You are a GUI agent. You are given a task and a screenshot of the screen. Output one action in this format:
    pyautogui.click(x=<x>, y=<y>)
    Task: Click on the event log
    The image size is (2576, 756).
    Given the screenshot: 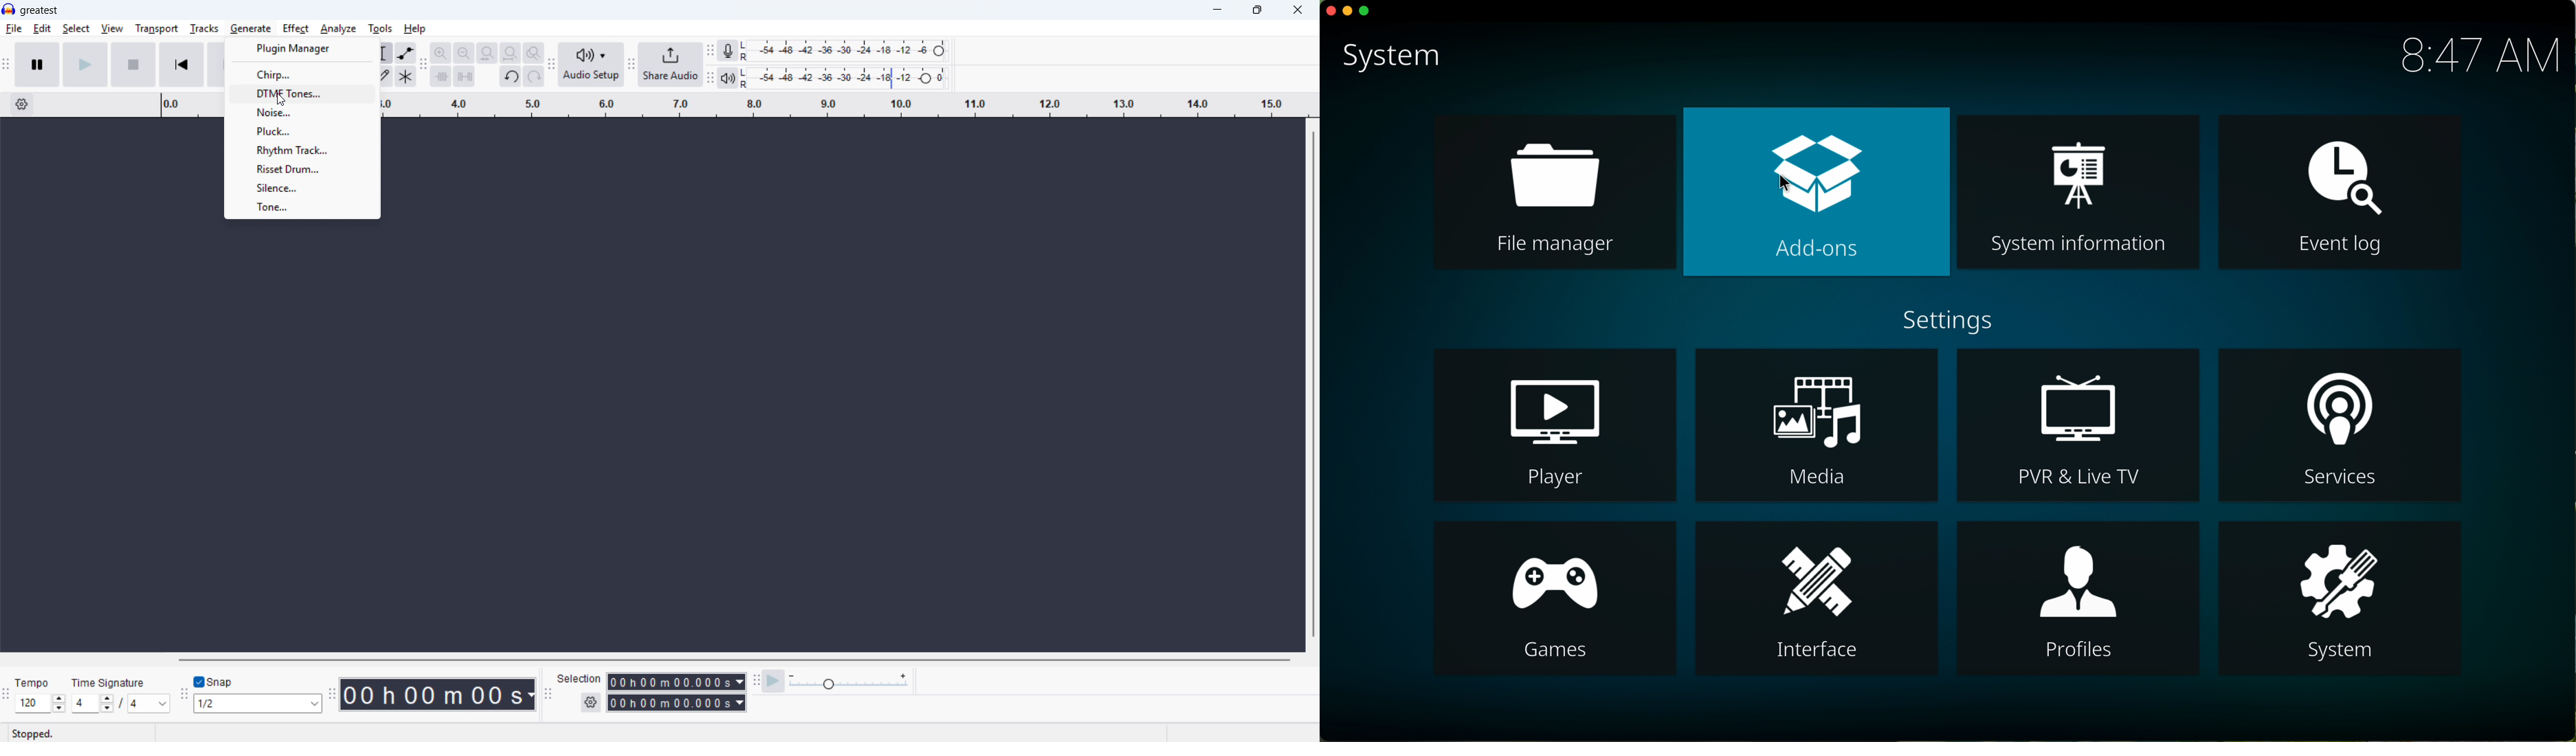 What is the action you would take?
    pyautogui.click(x=2341, y=192)
    